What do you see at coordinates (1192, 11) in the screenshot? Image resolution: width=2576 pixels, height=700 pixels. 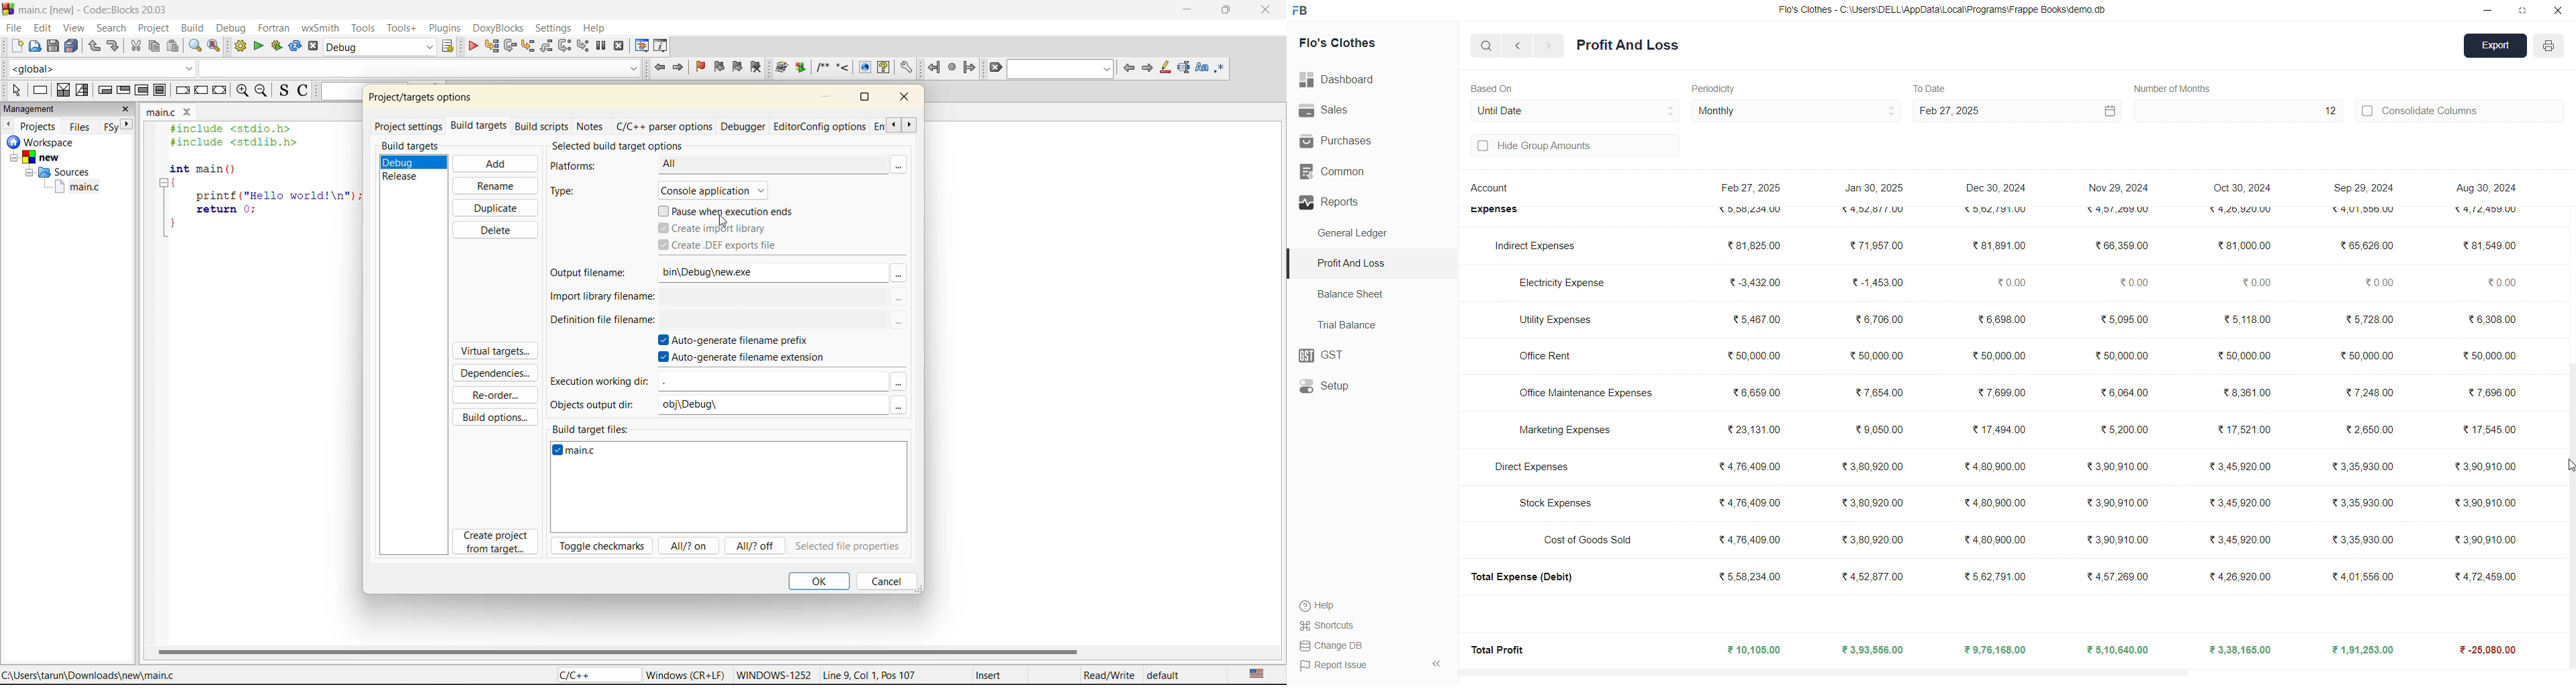 I see `minimize` at bounding box center [1192, 11].